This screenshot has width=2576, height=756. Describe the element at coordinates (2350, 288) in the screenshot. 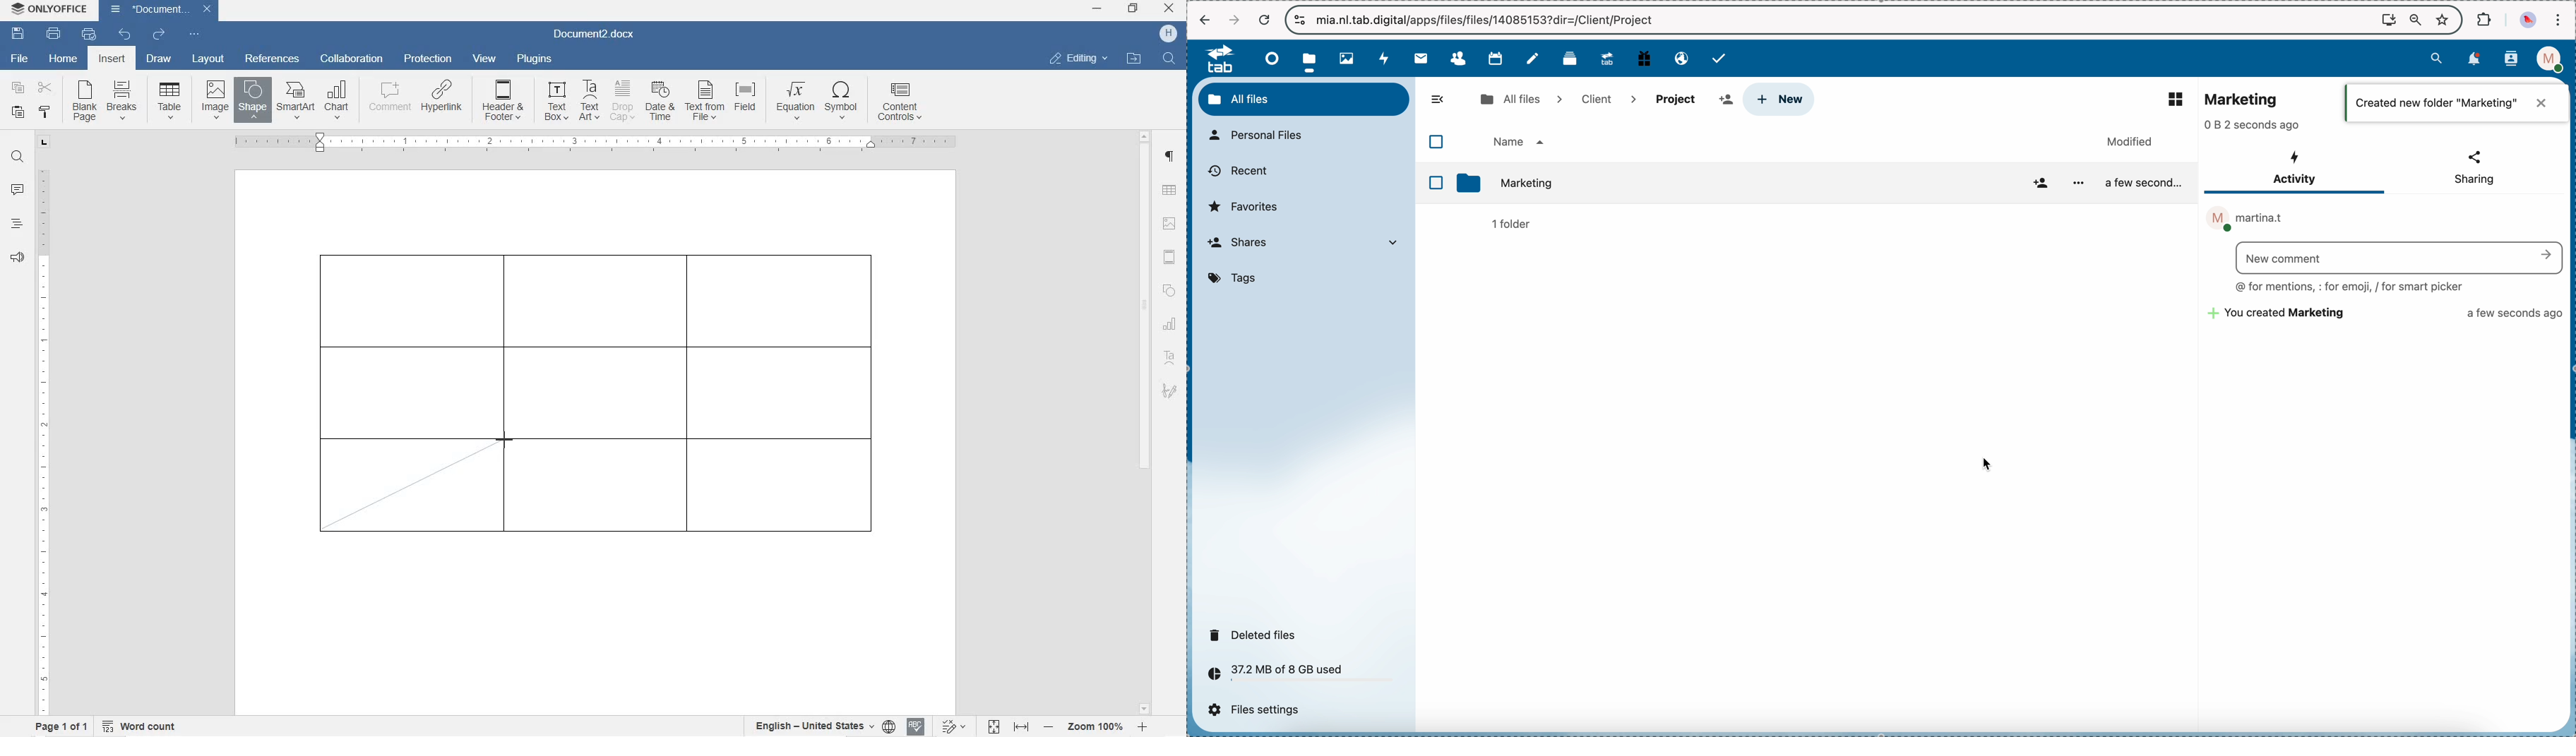

I see `comment` at that location.